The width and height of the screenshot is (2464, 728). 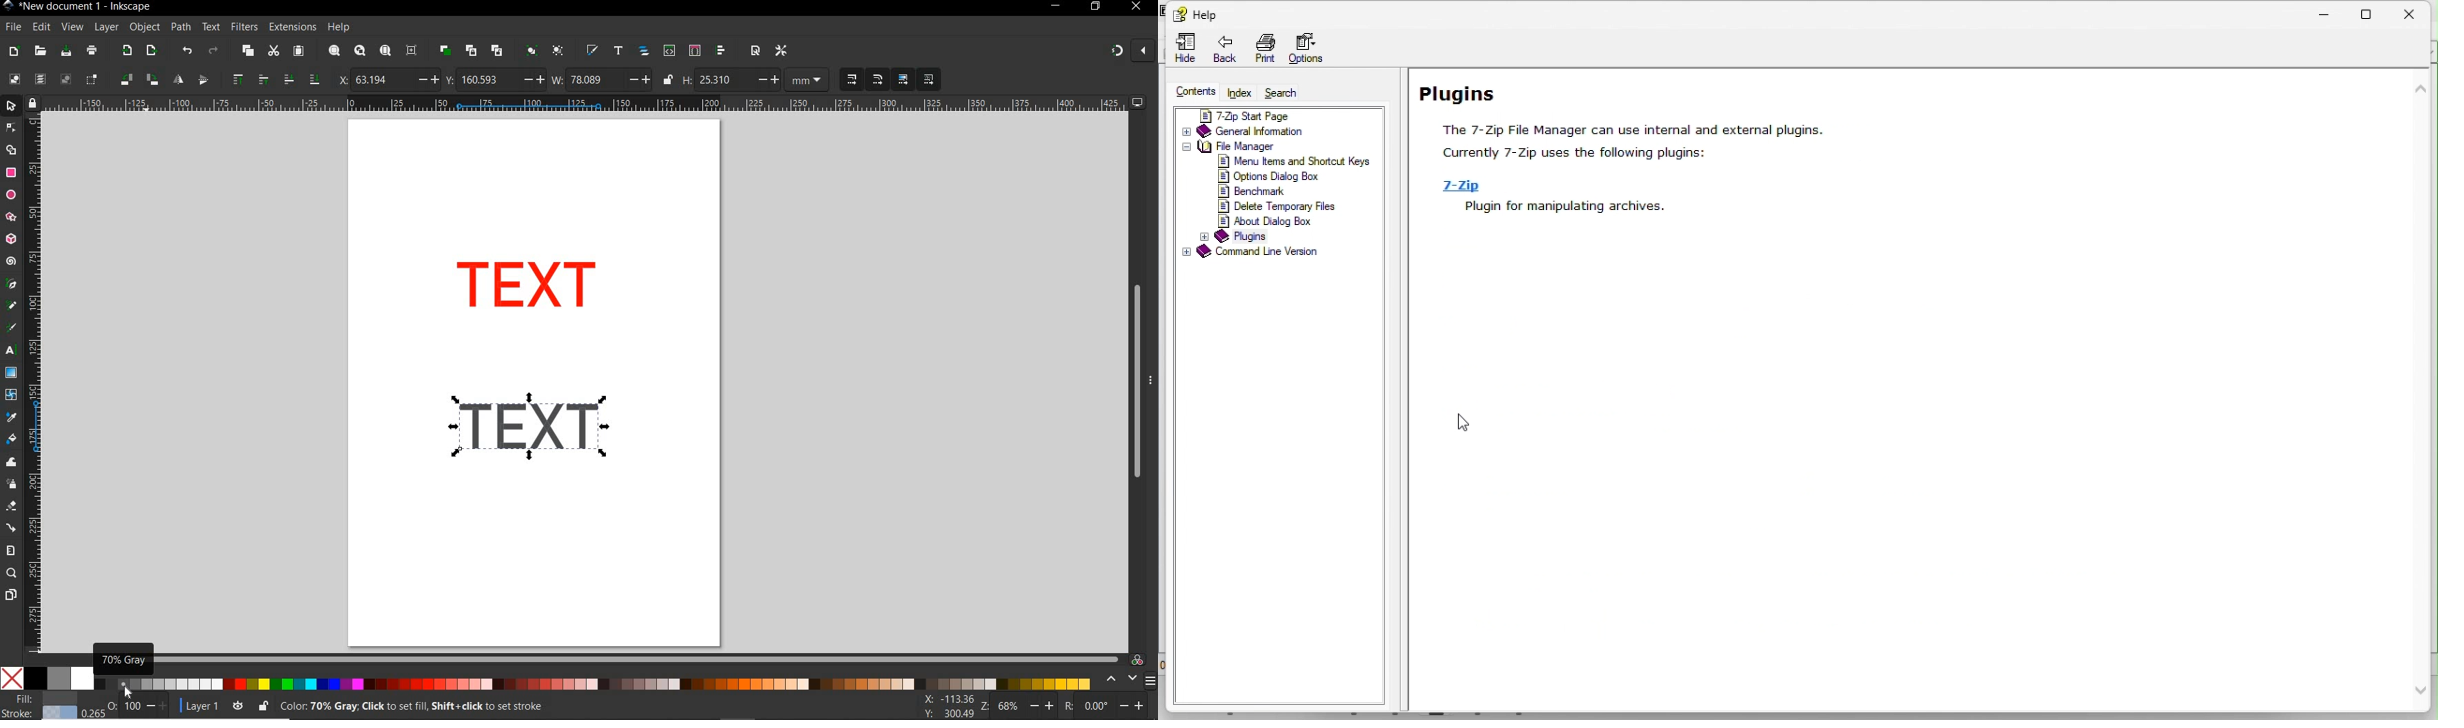 I want to click on Contents, so click(x=1189, y=93).